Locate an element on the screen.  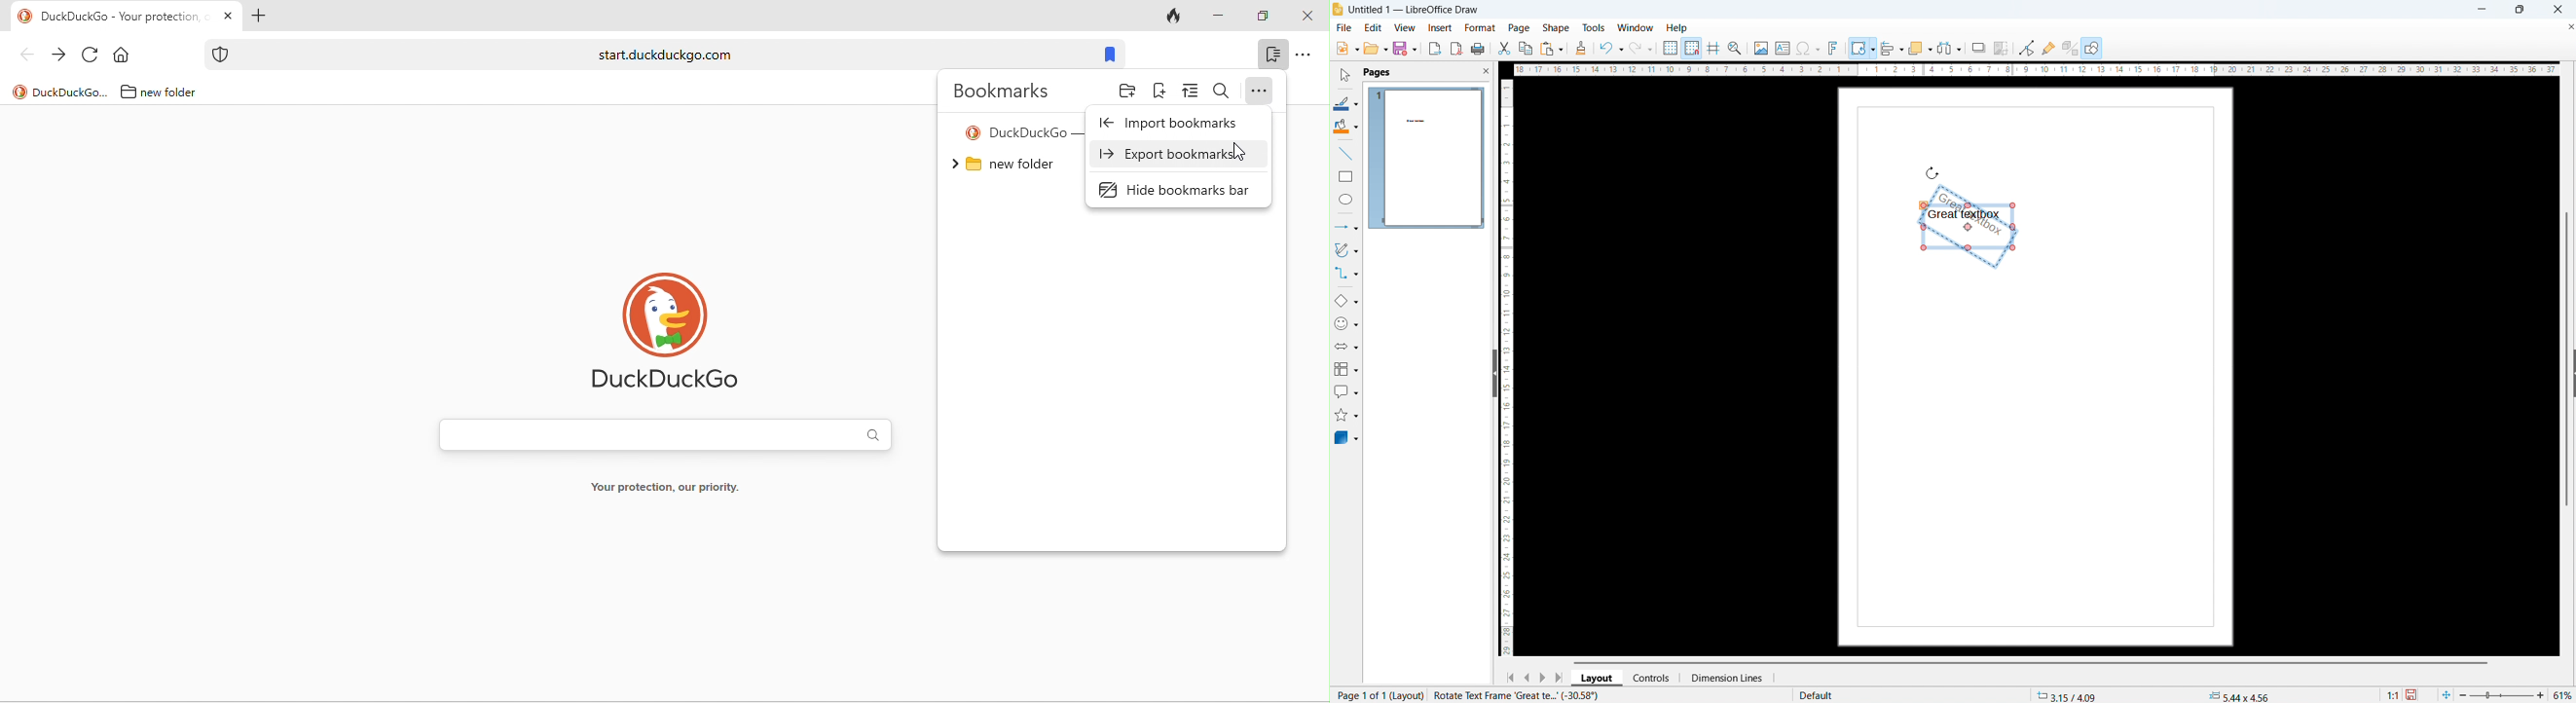
3D objects is located at coordinates (1347, 438).